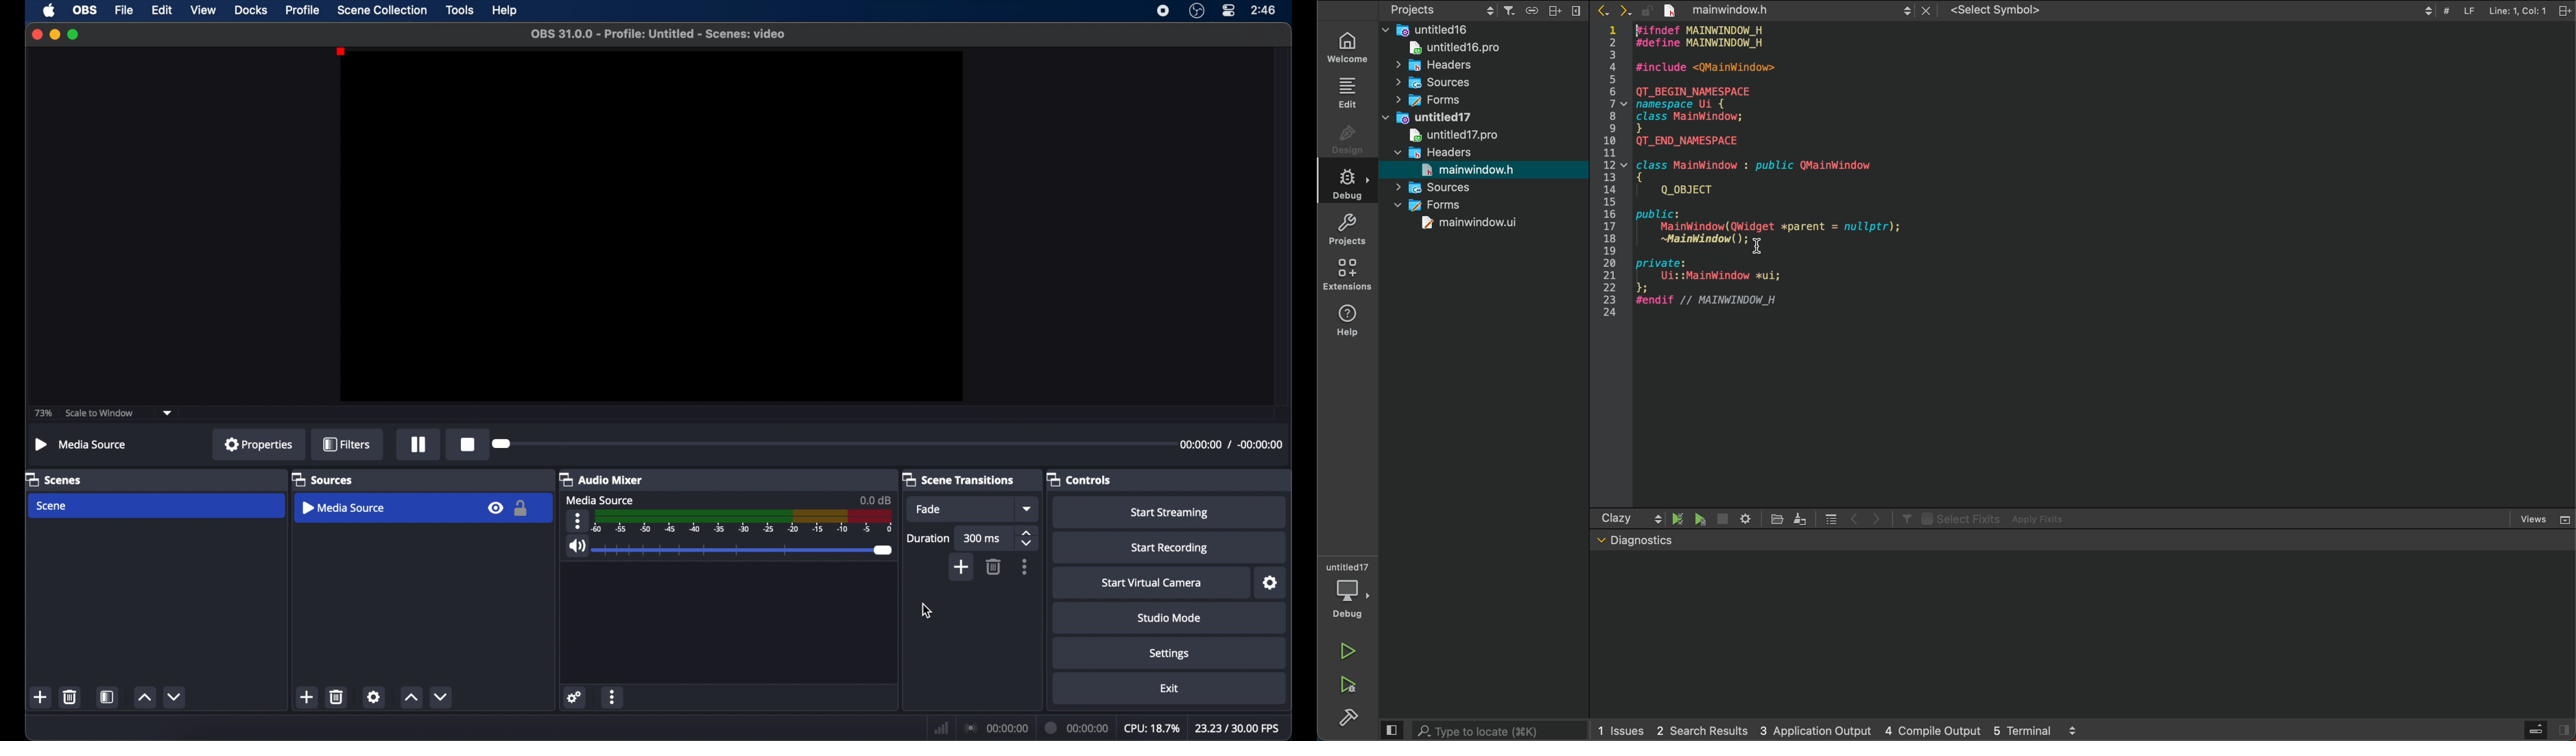  I want to click on time, so click(1264, 10).